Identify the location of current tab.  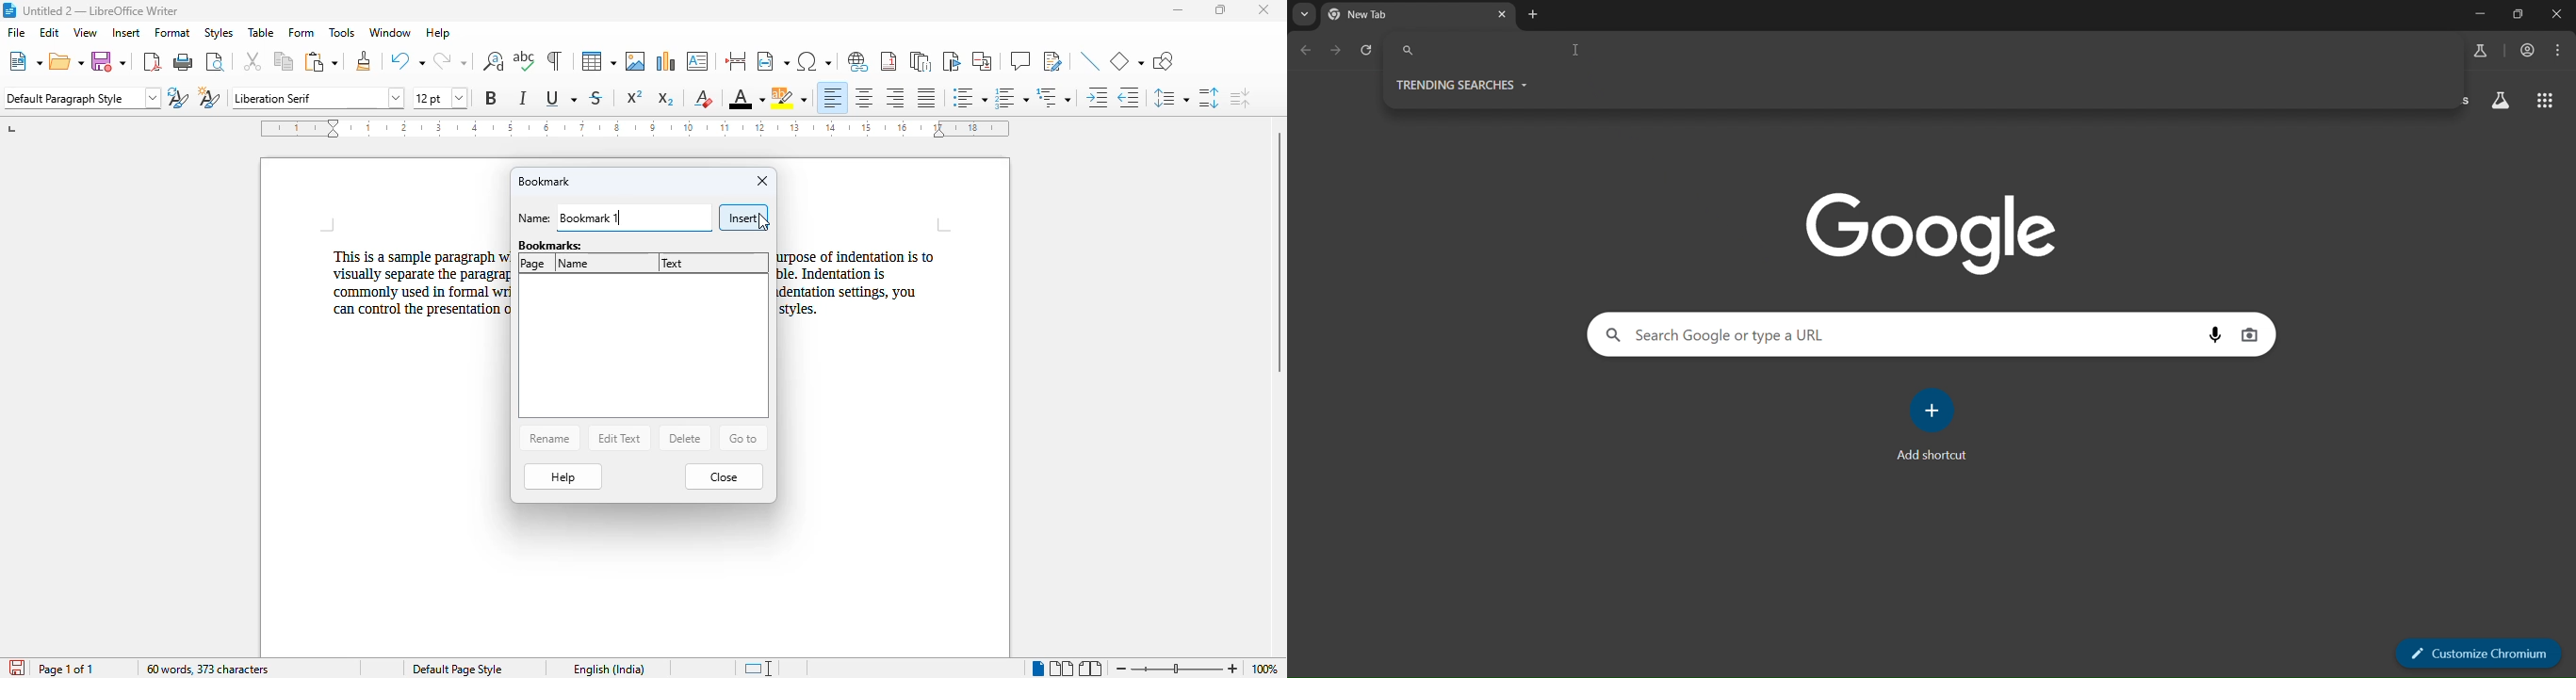
(1372, 16).